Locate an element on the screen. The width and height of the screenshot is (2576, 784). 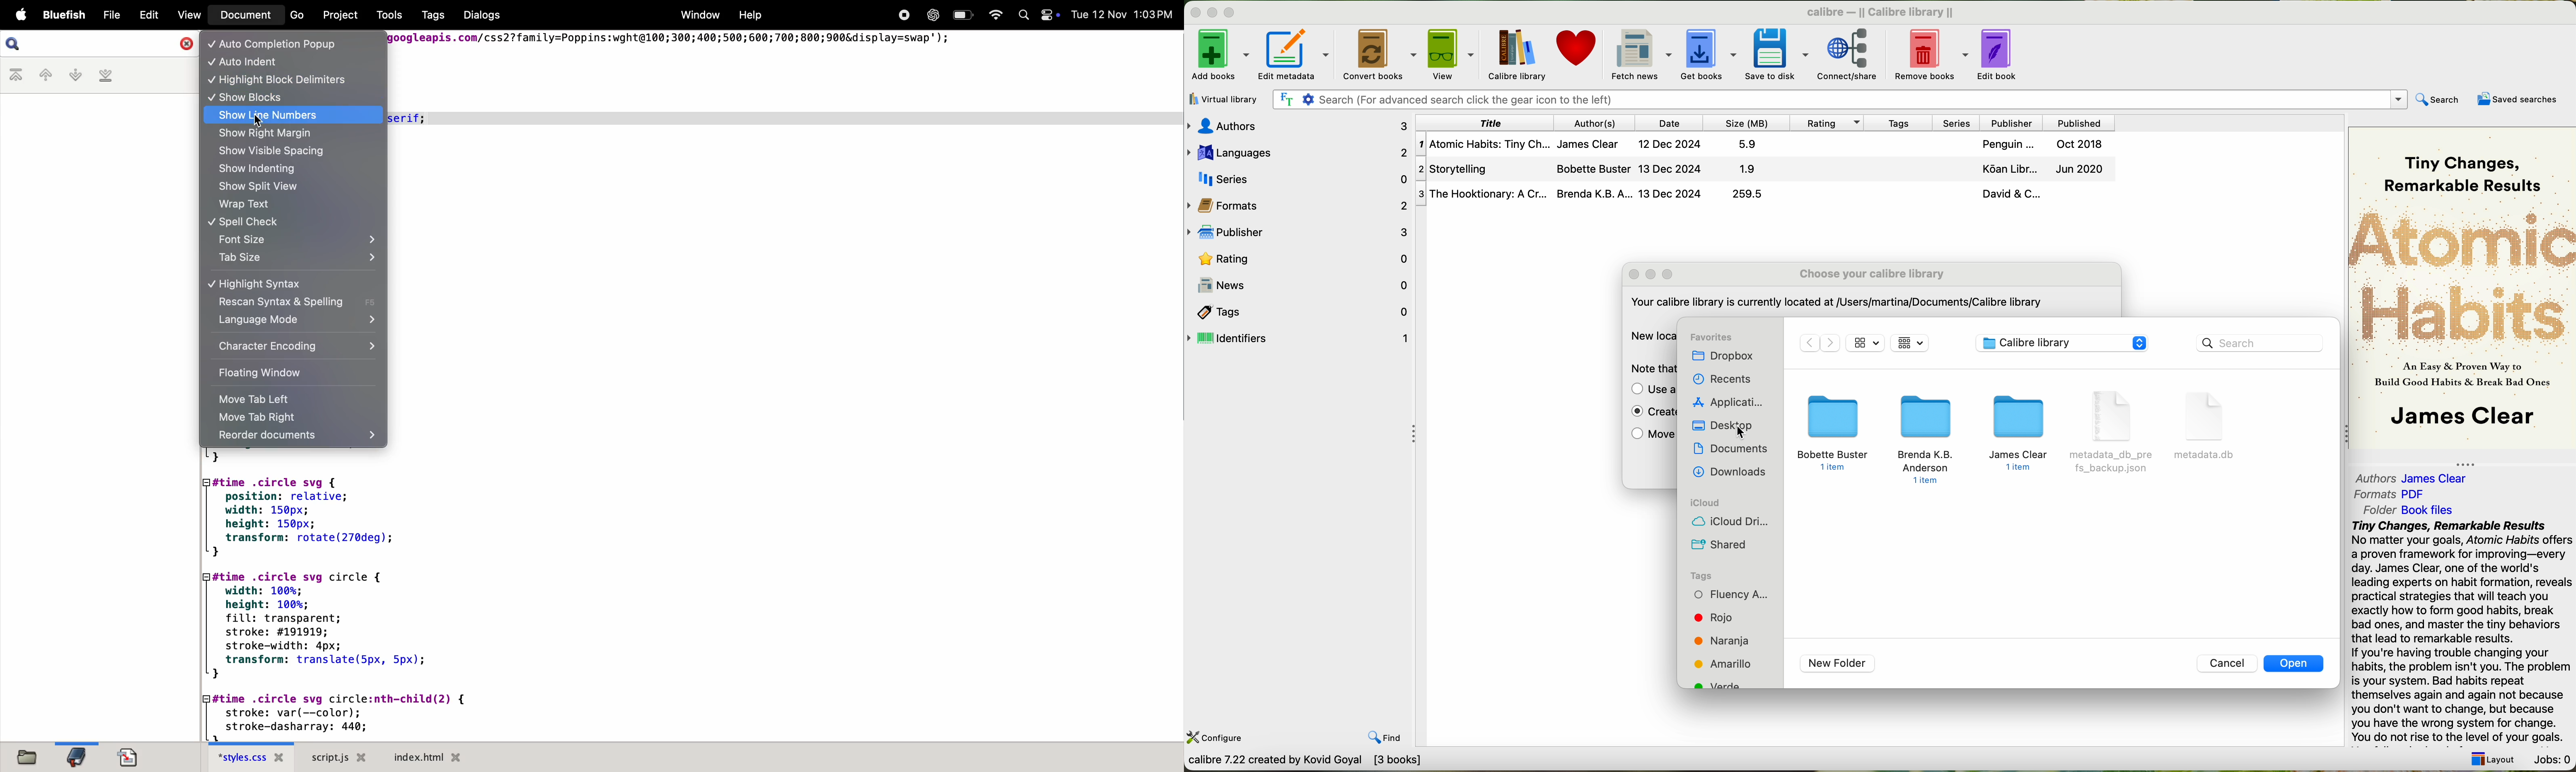
View is located at coordinates (187, 15).